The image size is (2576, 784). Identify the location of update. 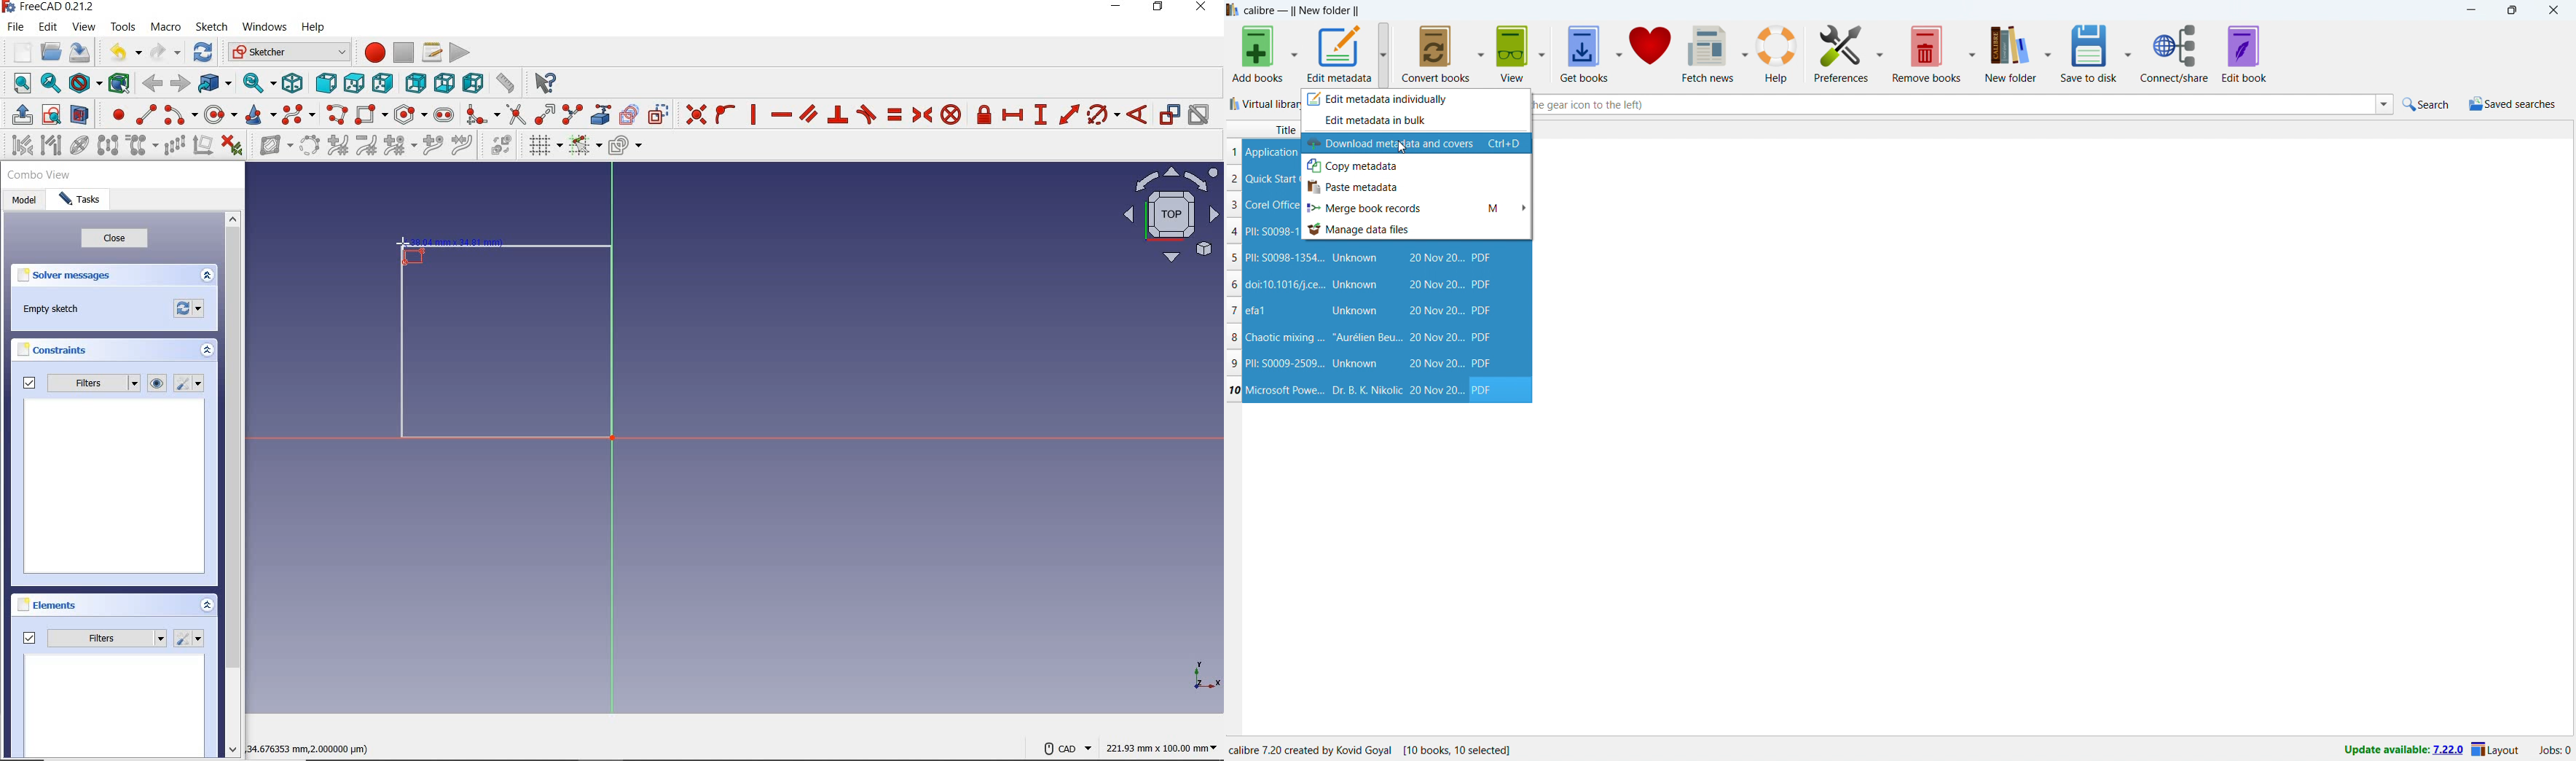
(2401, 750).